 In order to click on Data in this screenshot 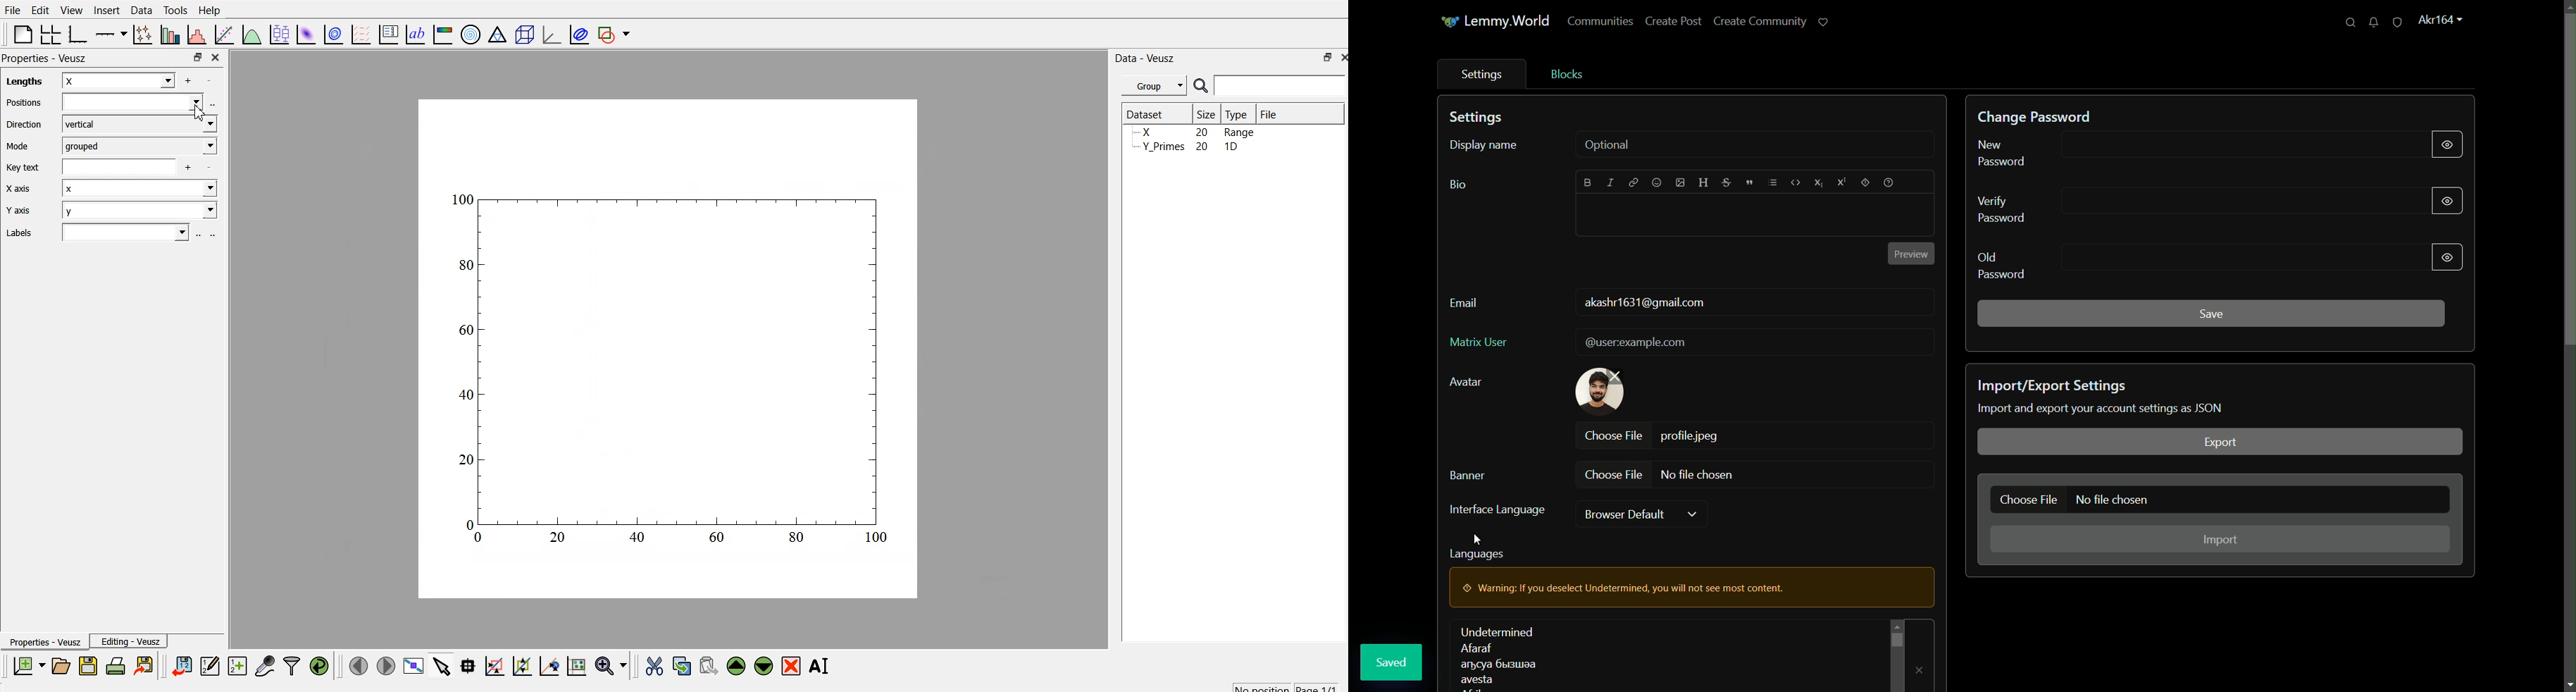, I will do `click(141, 9)`.